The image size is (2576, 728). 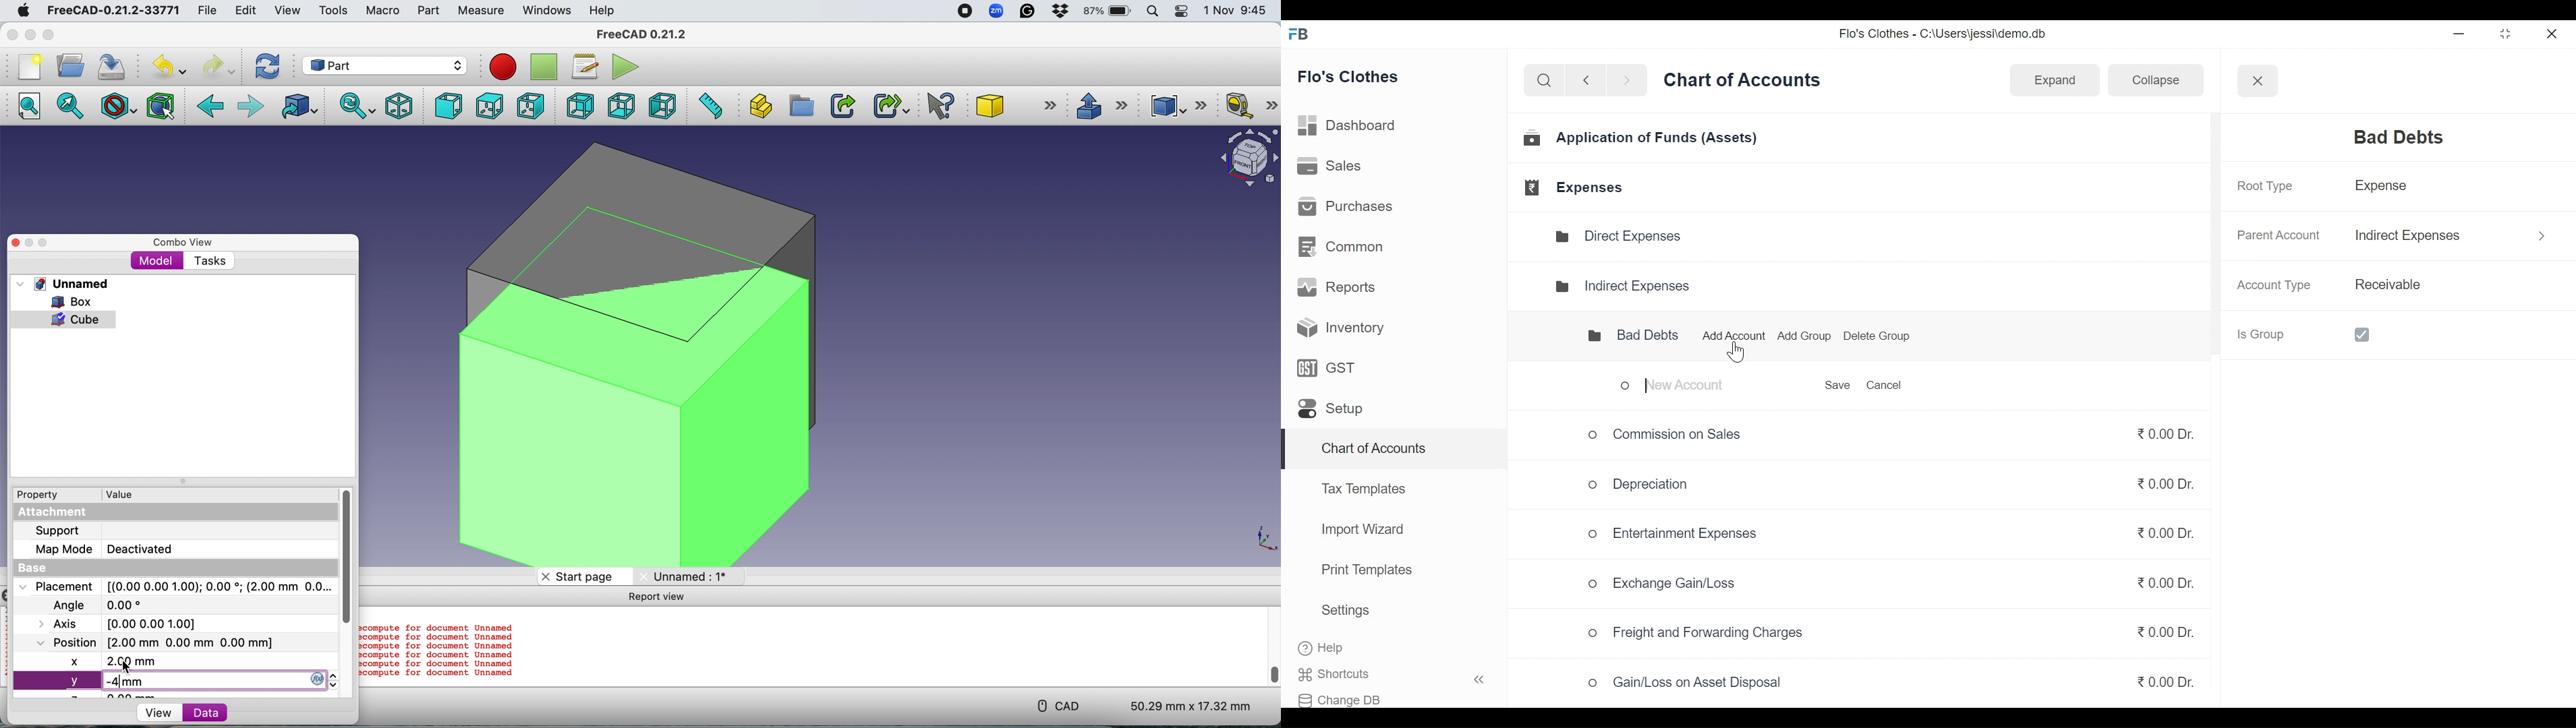 I want to click on back, so click(x=1591, y=82).